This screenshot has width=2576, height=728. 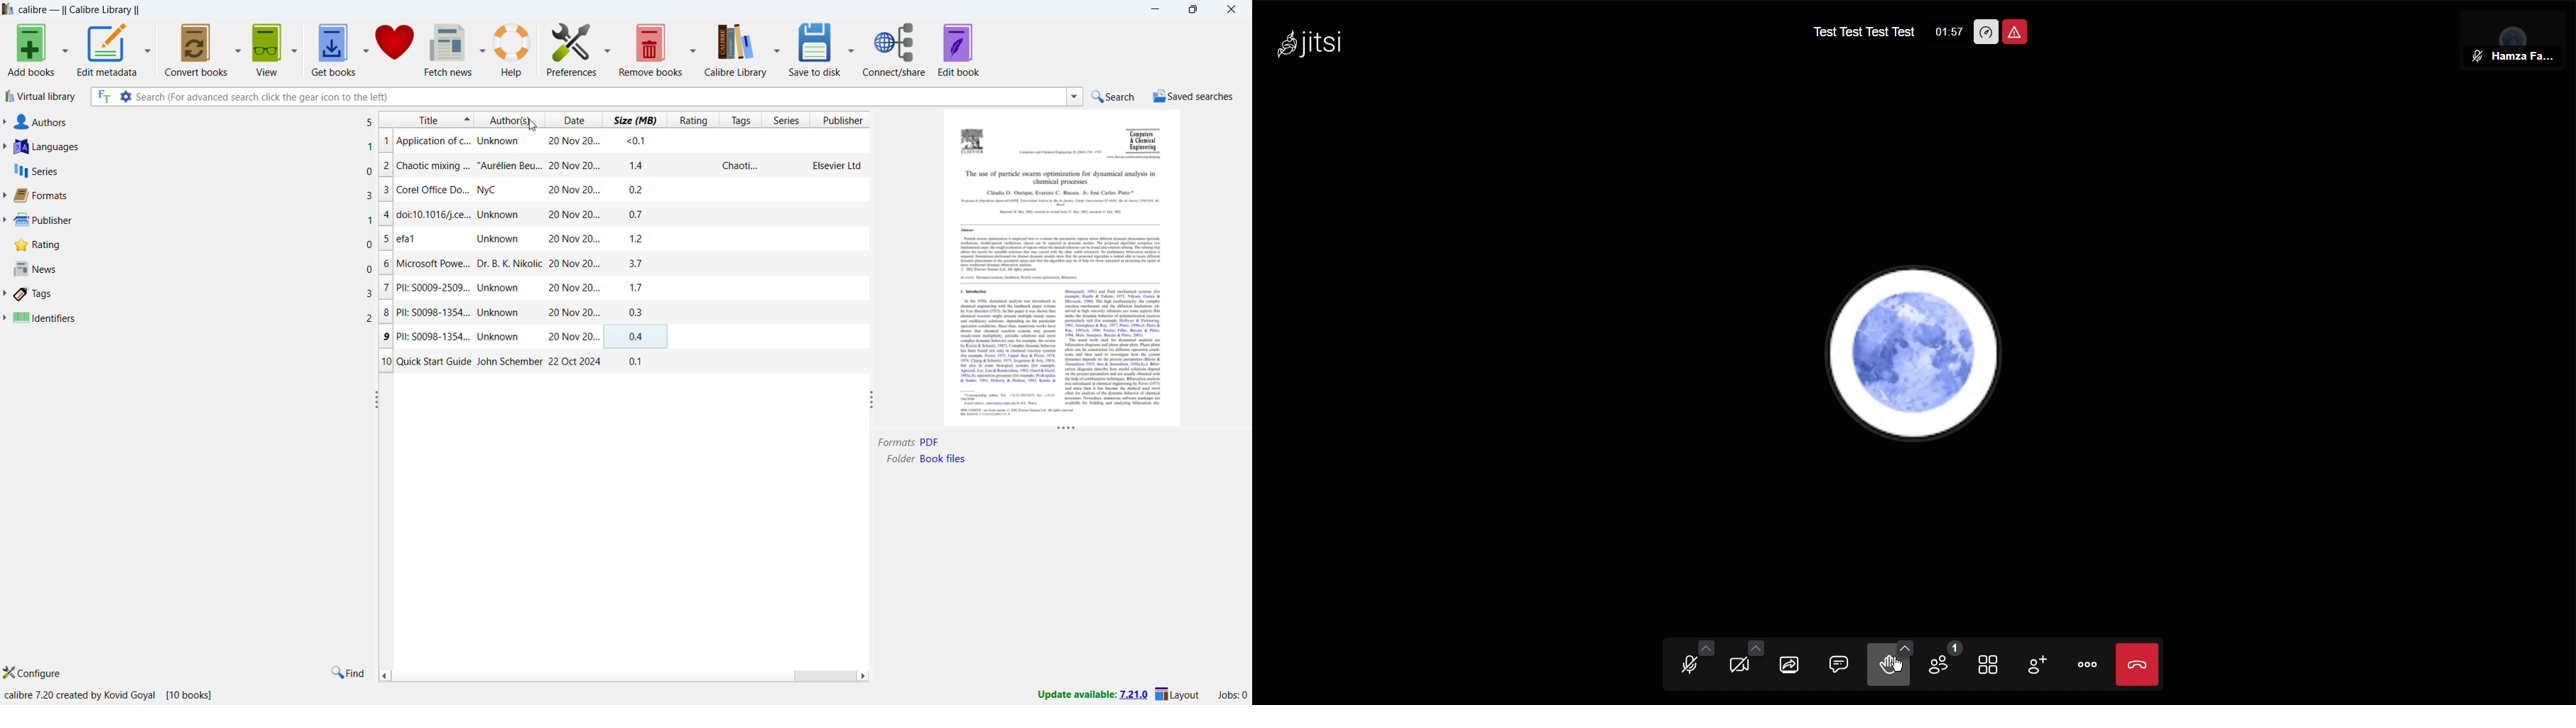 I want to click on Room is unsafe, so click(x=2016, y=31).